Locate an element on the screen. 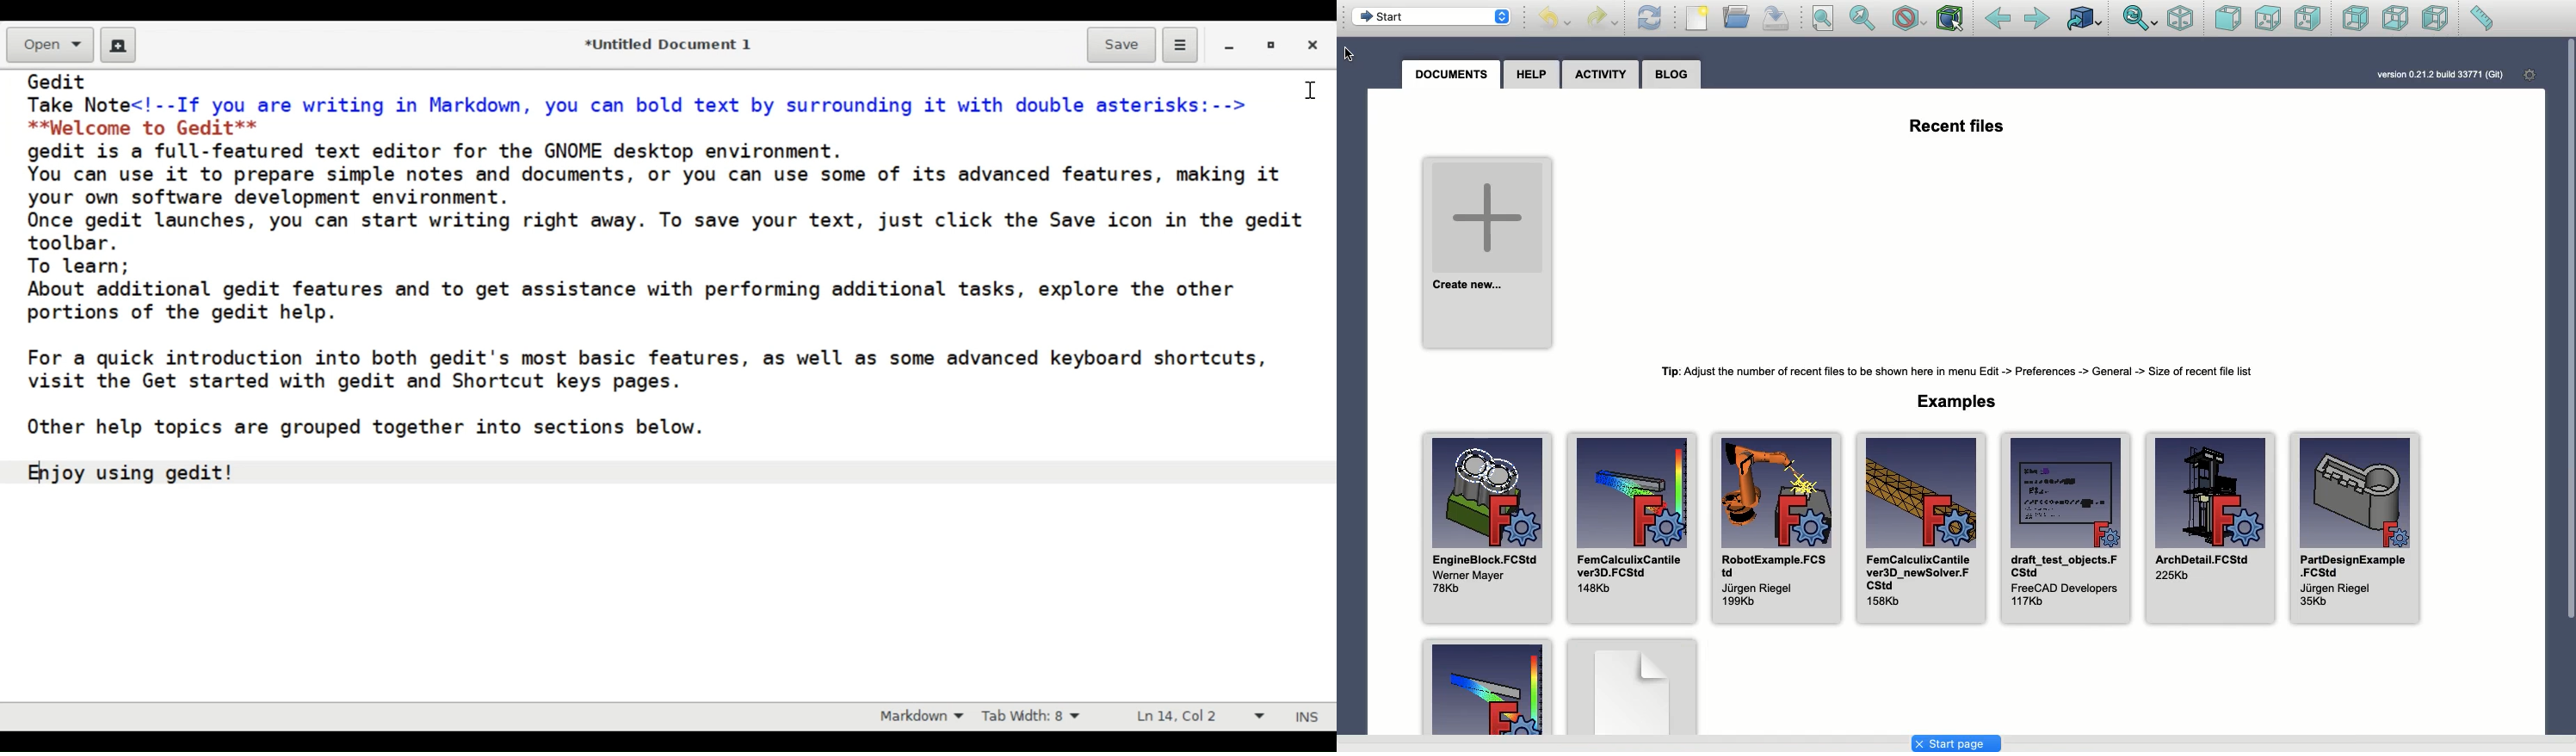 The image size is (2576, 756). Example is located at coordinates (1632, 688).